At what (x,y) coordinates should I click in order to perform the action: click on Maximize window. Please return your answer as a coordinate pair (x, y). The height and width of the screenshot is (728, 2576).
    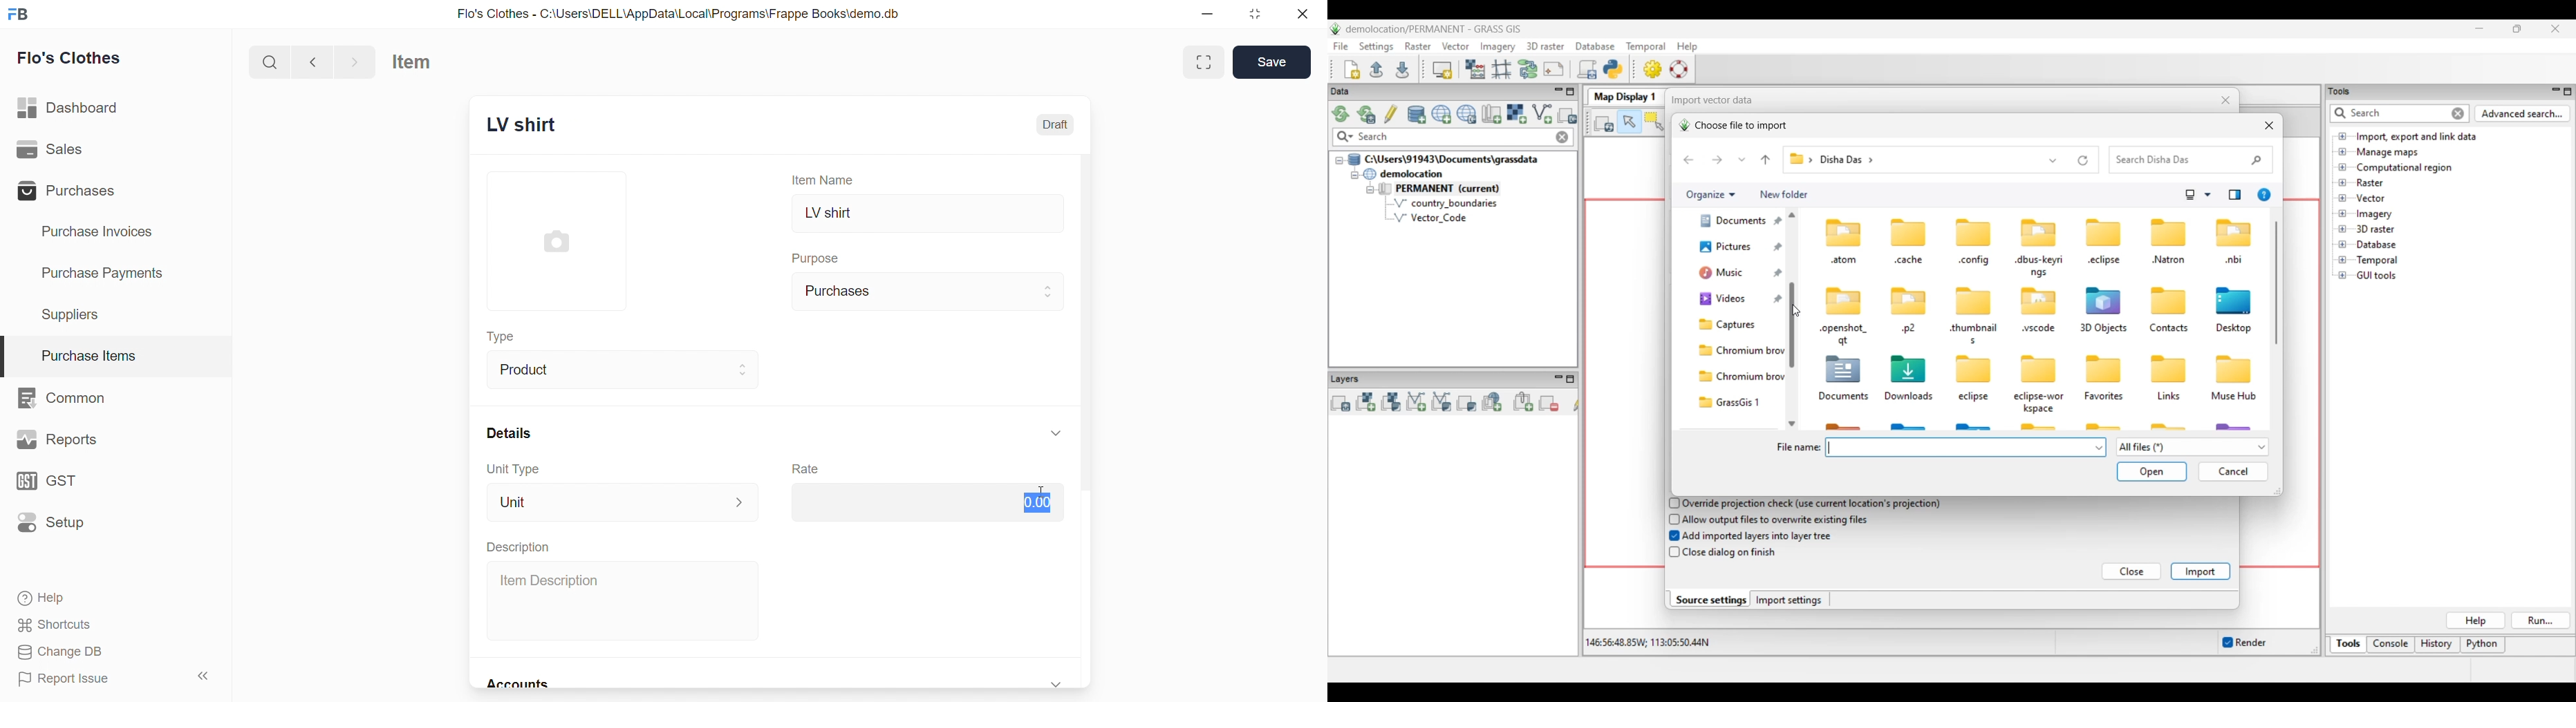
    Looking at the image, I should click on (1206, 62).